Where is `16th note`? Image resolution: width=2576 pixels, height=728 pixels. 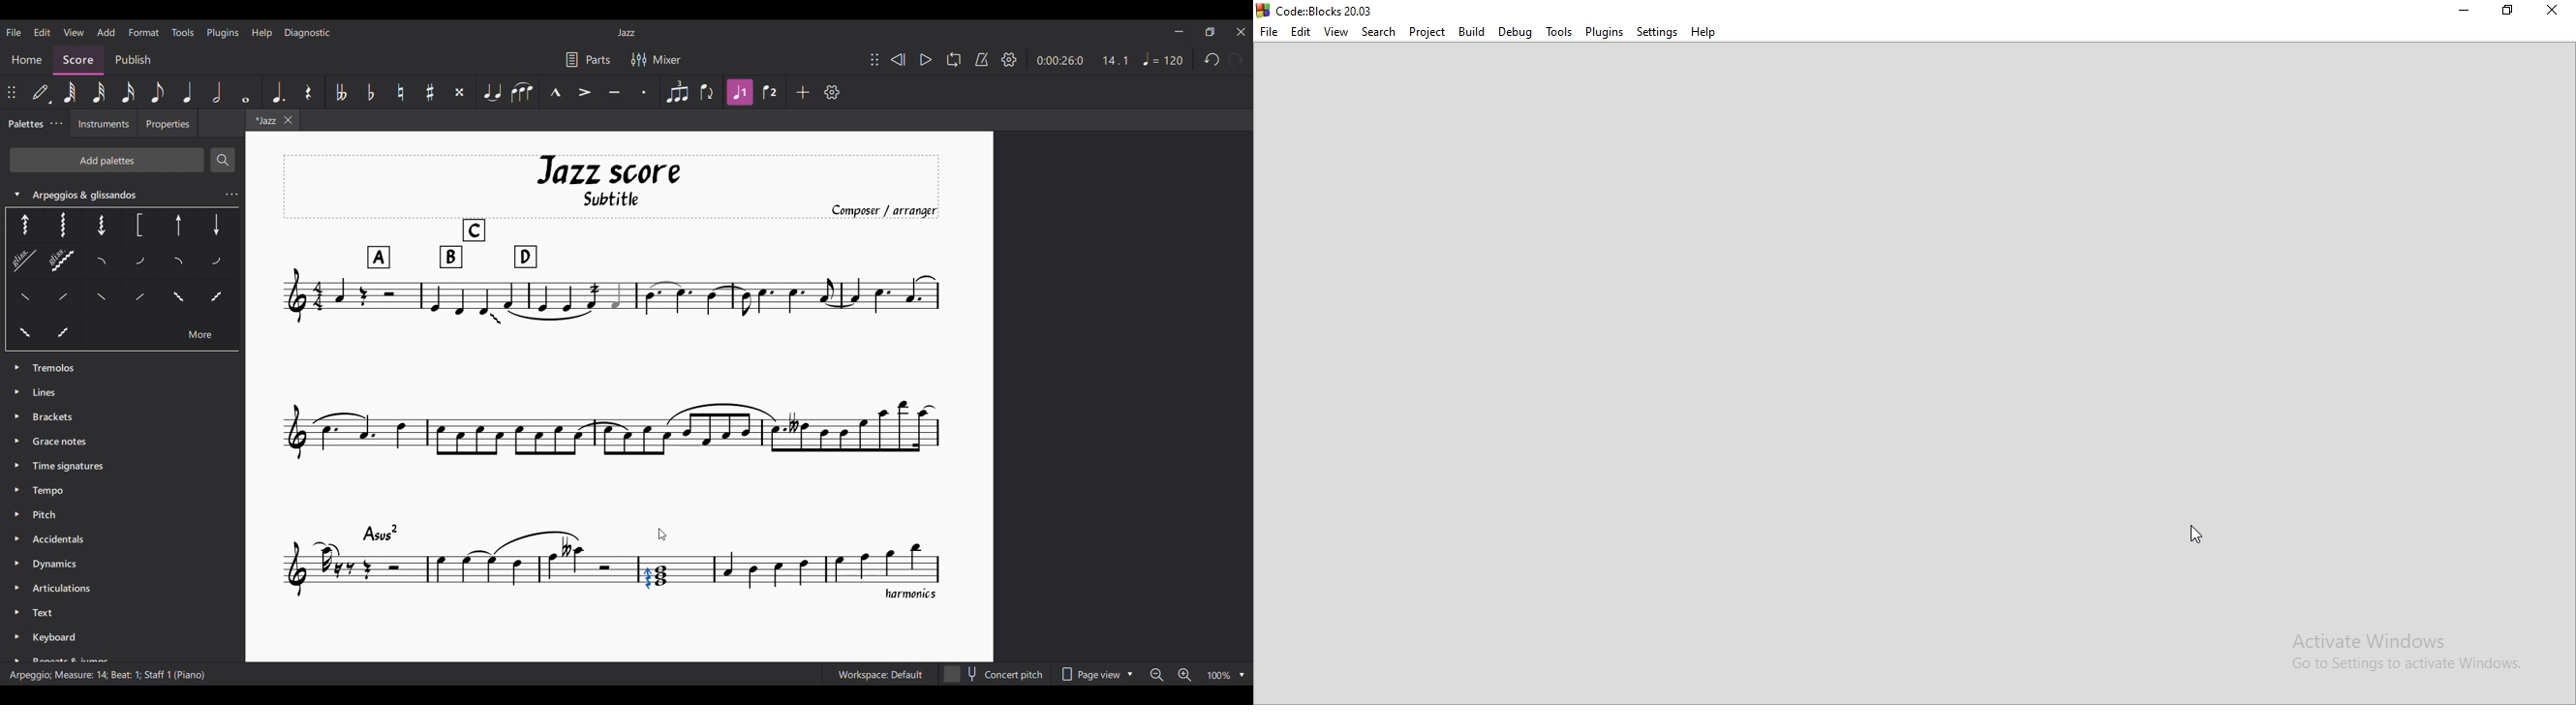 16th note is located at coordinates (127, 92).